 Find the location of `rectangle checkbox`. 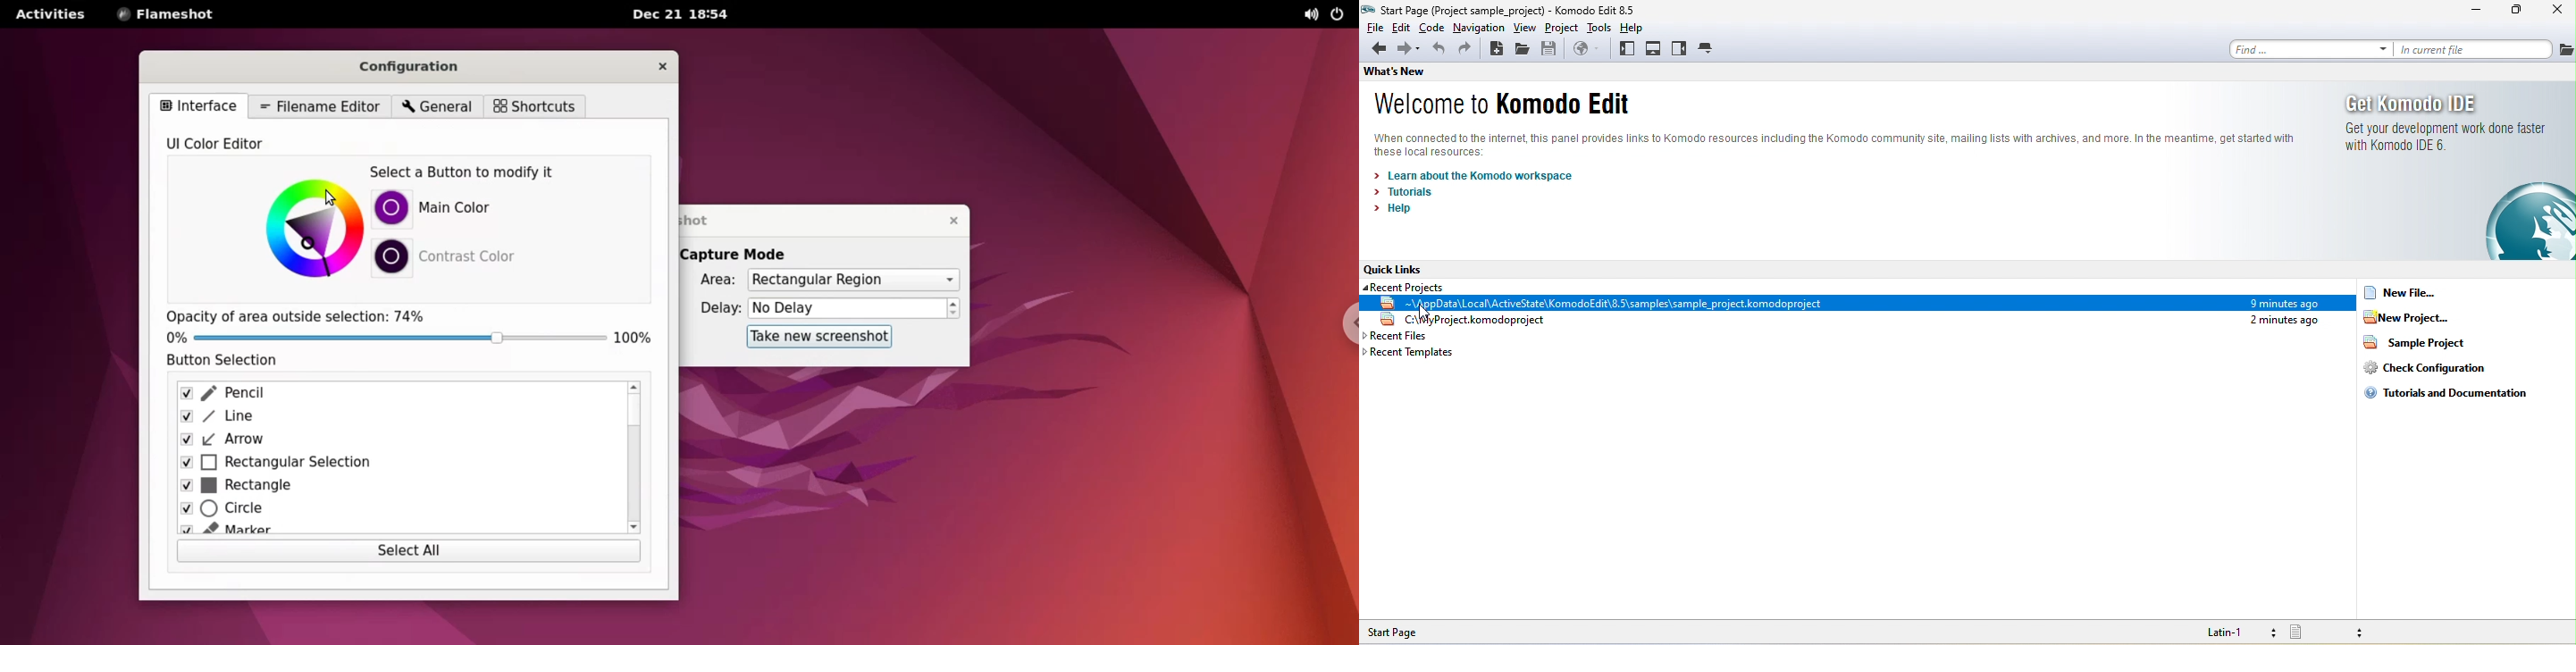

rectangle checkbox is located at coordinates (390, 488).